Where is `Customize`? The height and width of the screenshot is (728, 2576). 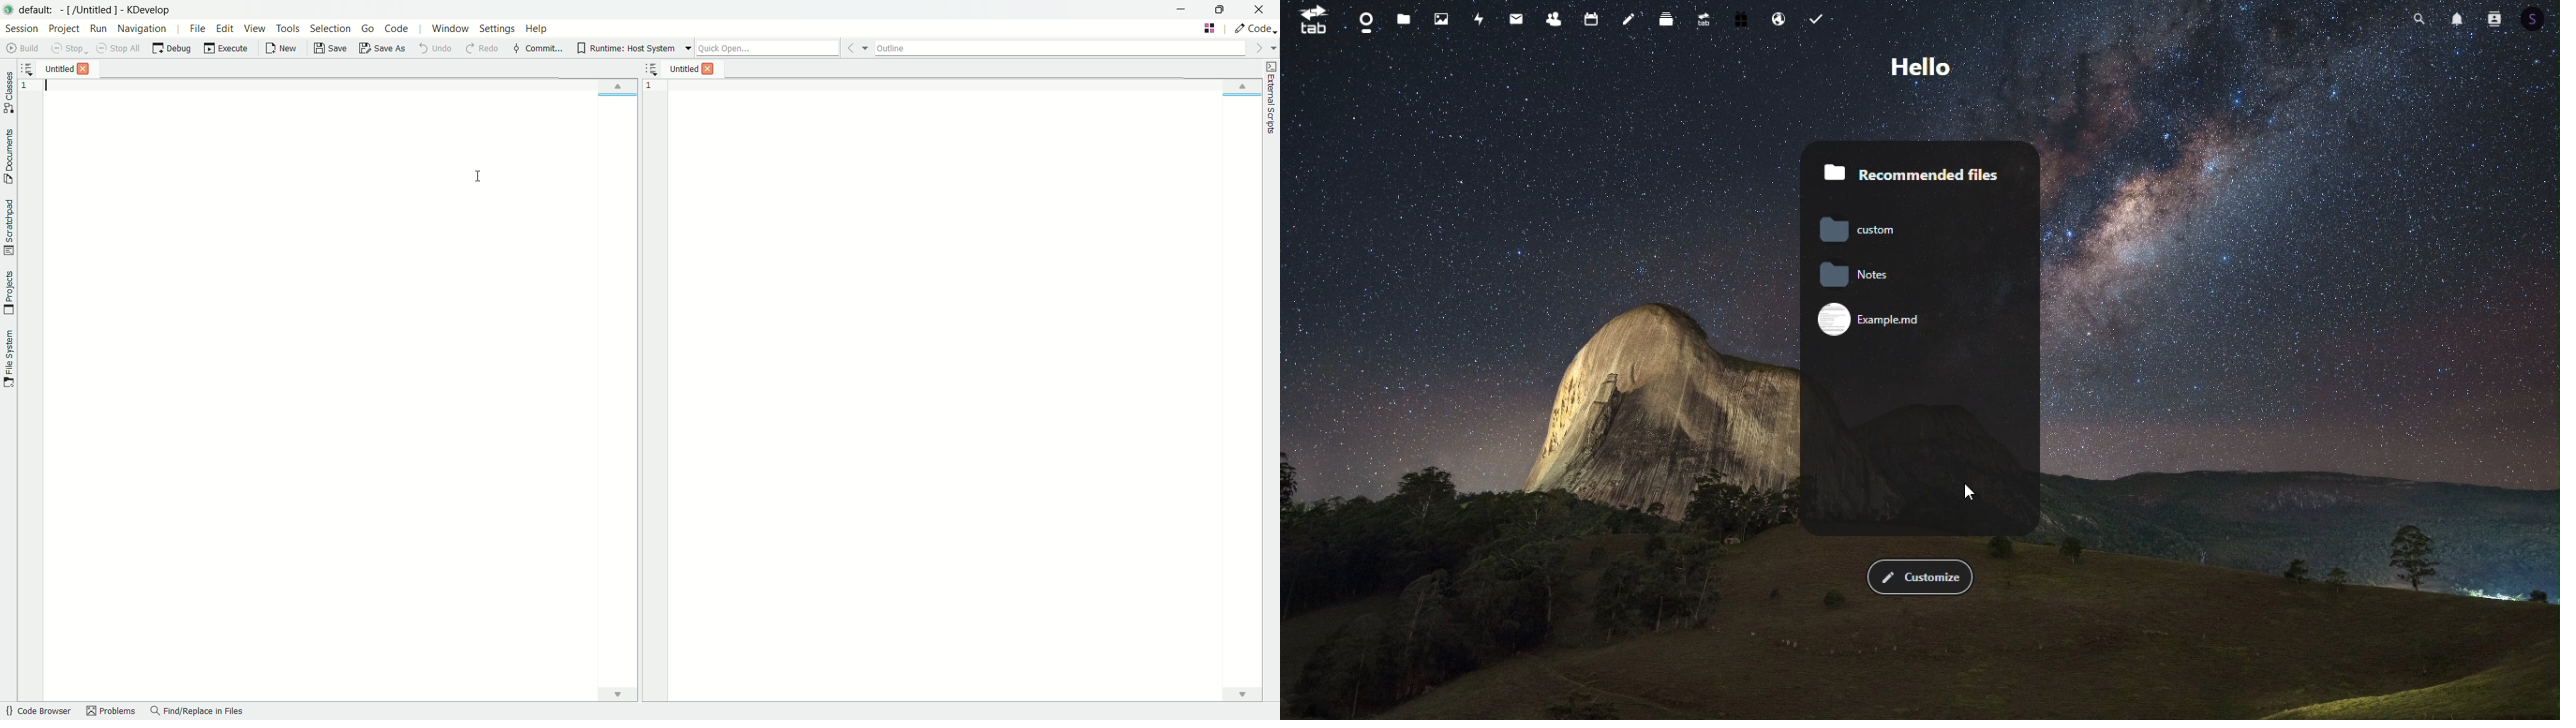
Customize is located at coordinates (1921, 577).